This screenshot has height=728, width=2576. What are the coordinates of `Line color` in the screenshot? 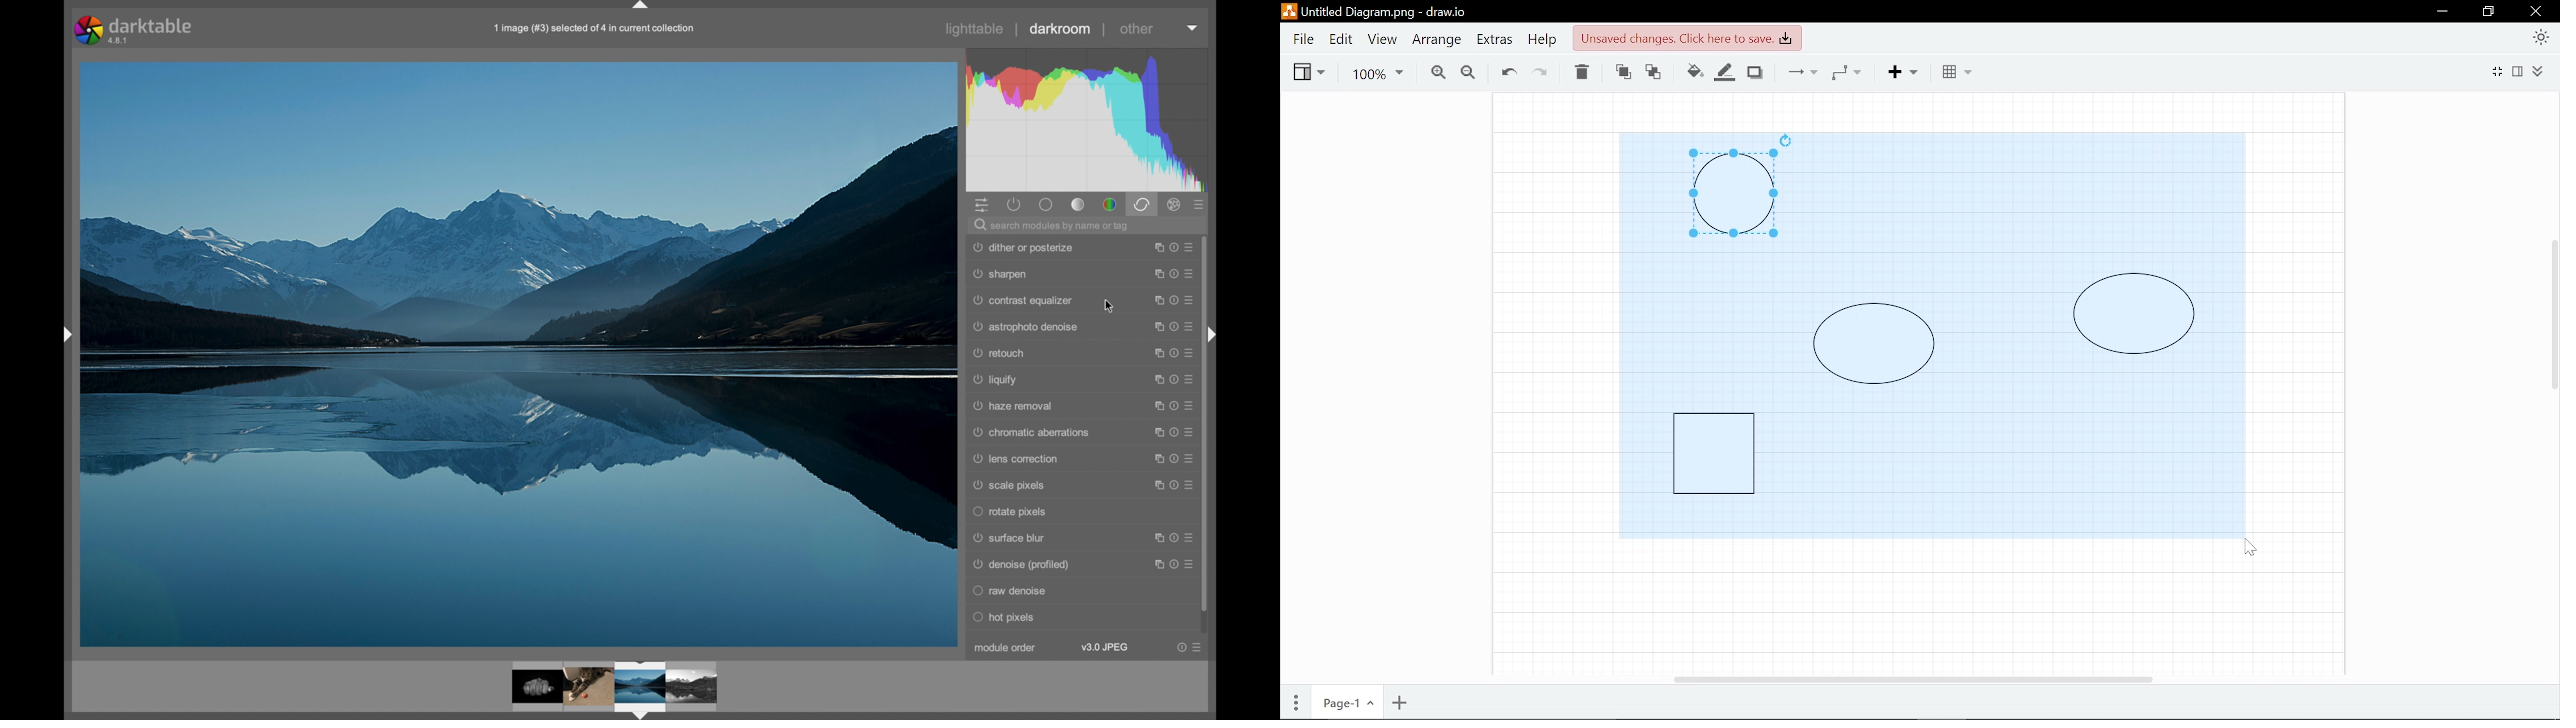 It's located at (1726, 70).